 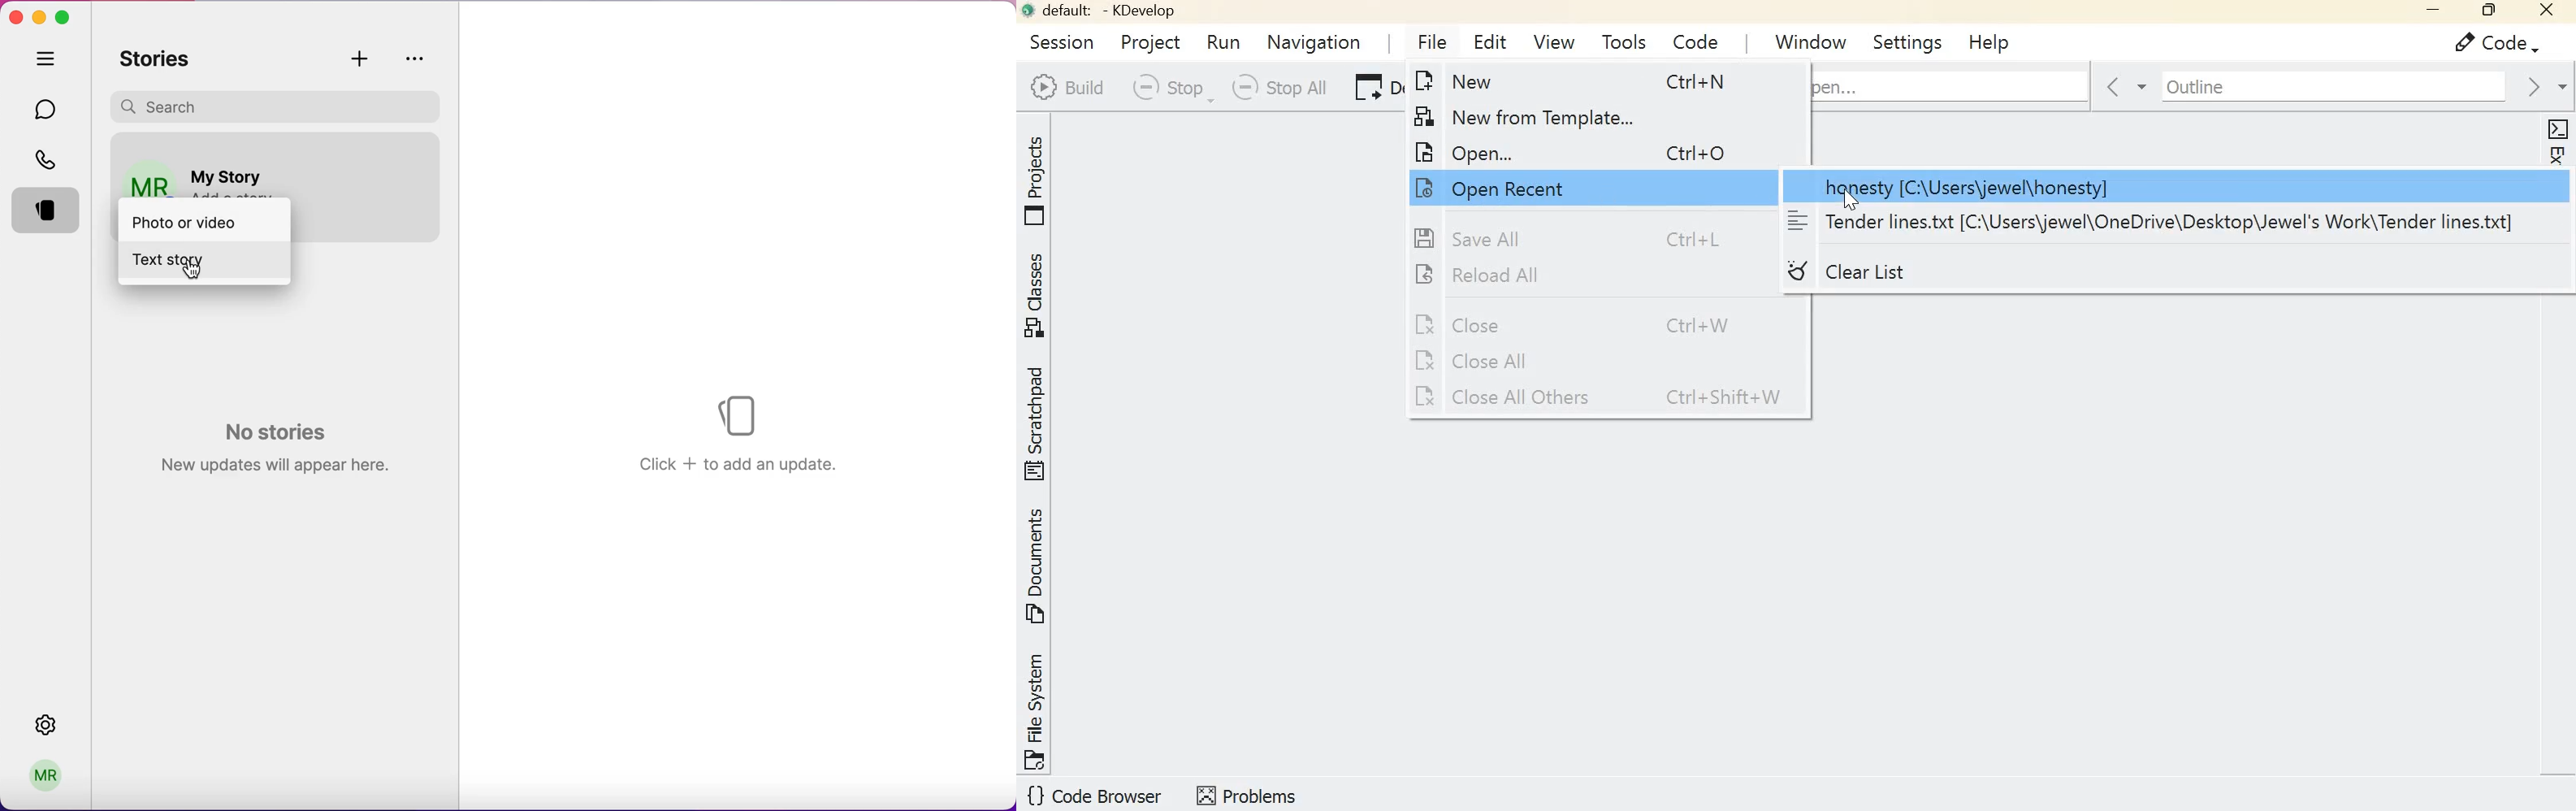 I want to click on Tender lines.txt [C:\Users\jewel\OneDrive\Desktop\Jewel's Work\Tender lines.txt], so click(x=2153, y=222).